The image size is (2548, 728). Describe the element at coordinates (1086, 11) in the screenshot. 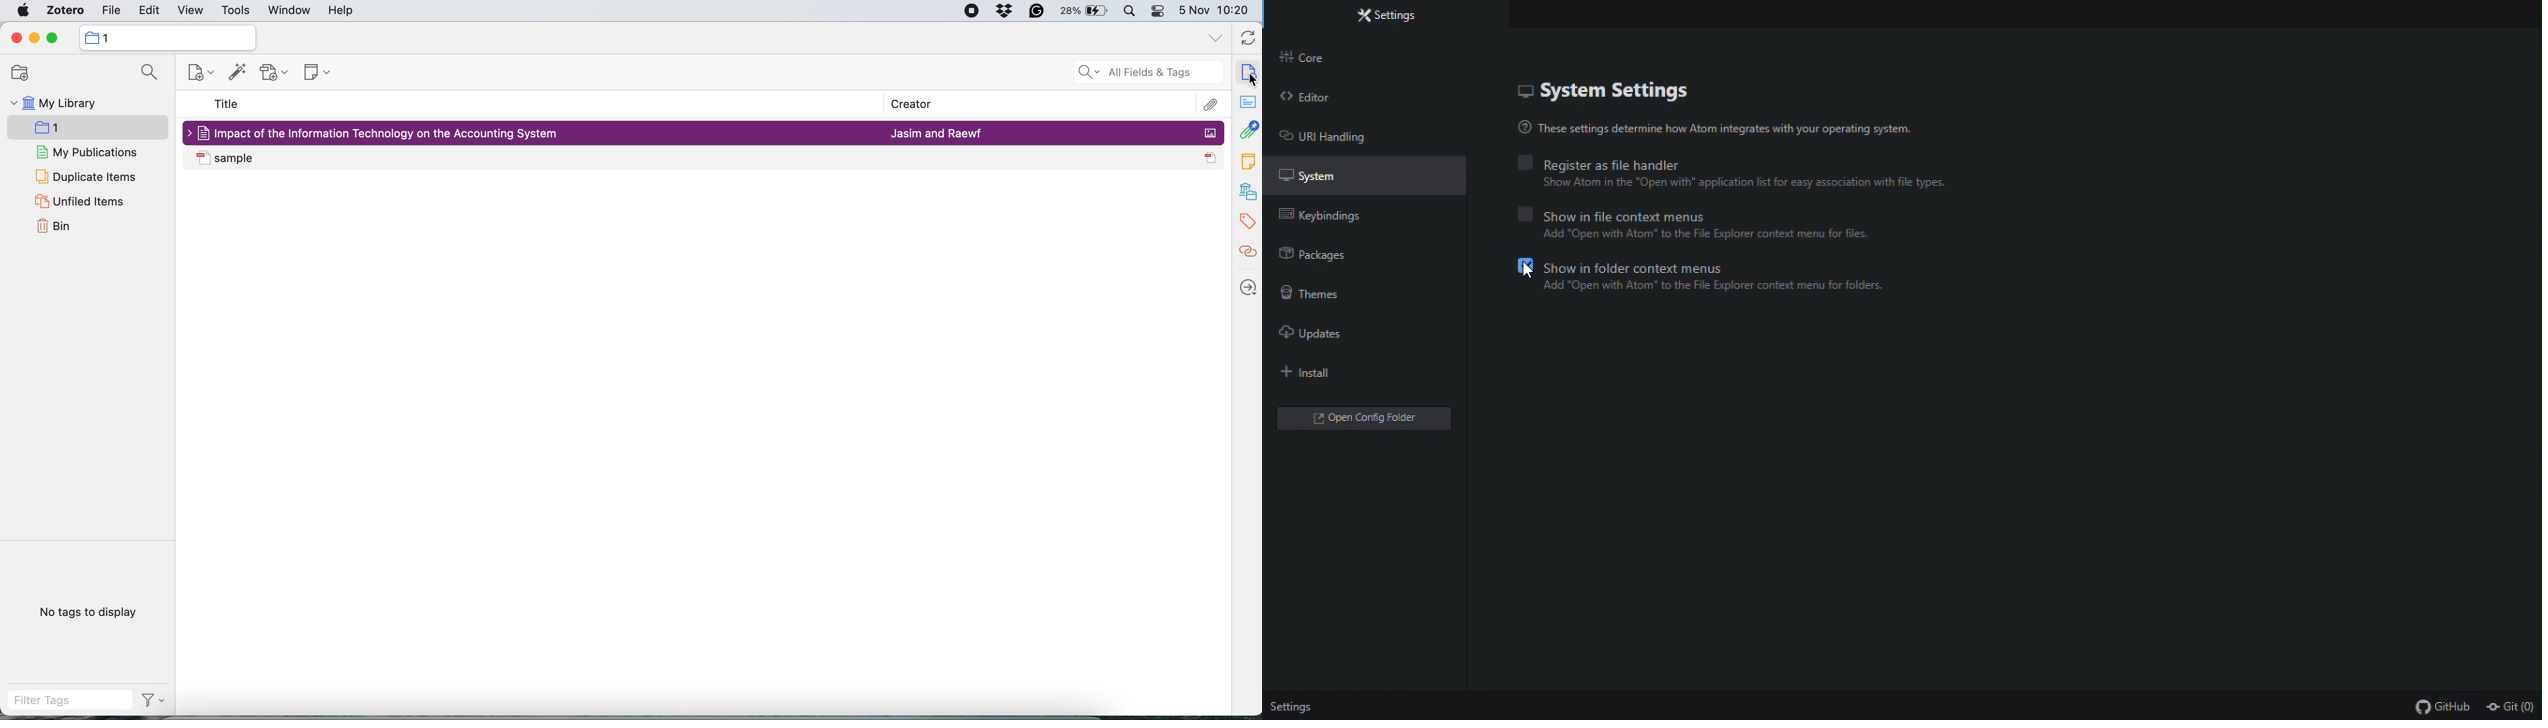

I see `battery` at that location.